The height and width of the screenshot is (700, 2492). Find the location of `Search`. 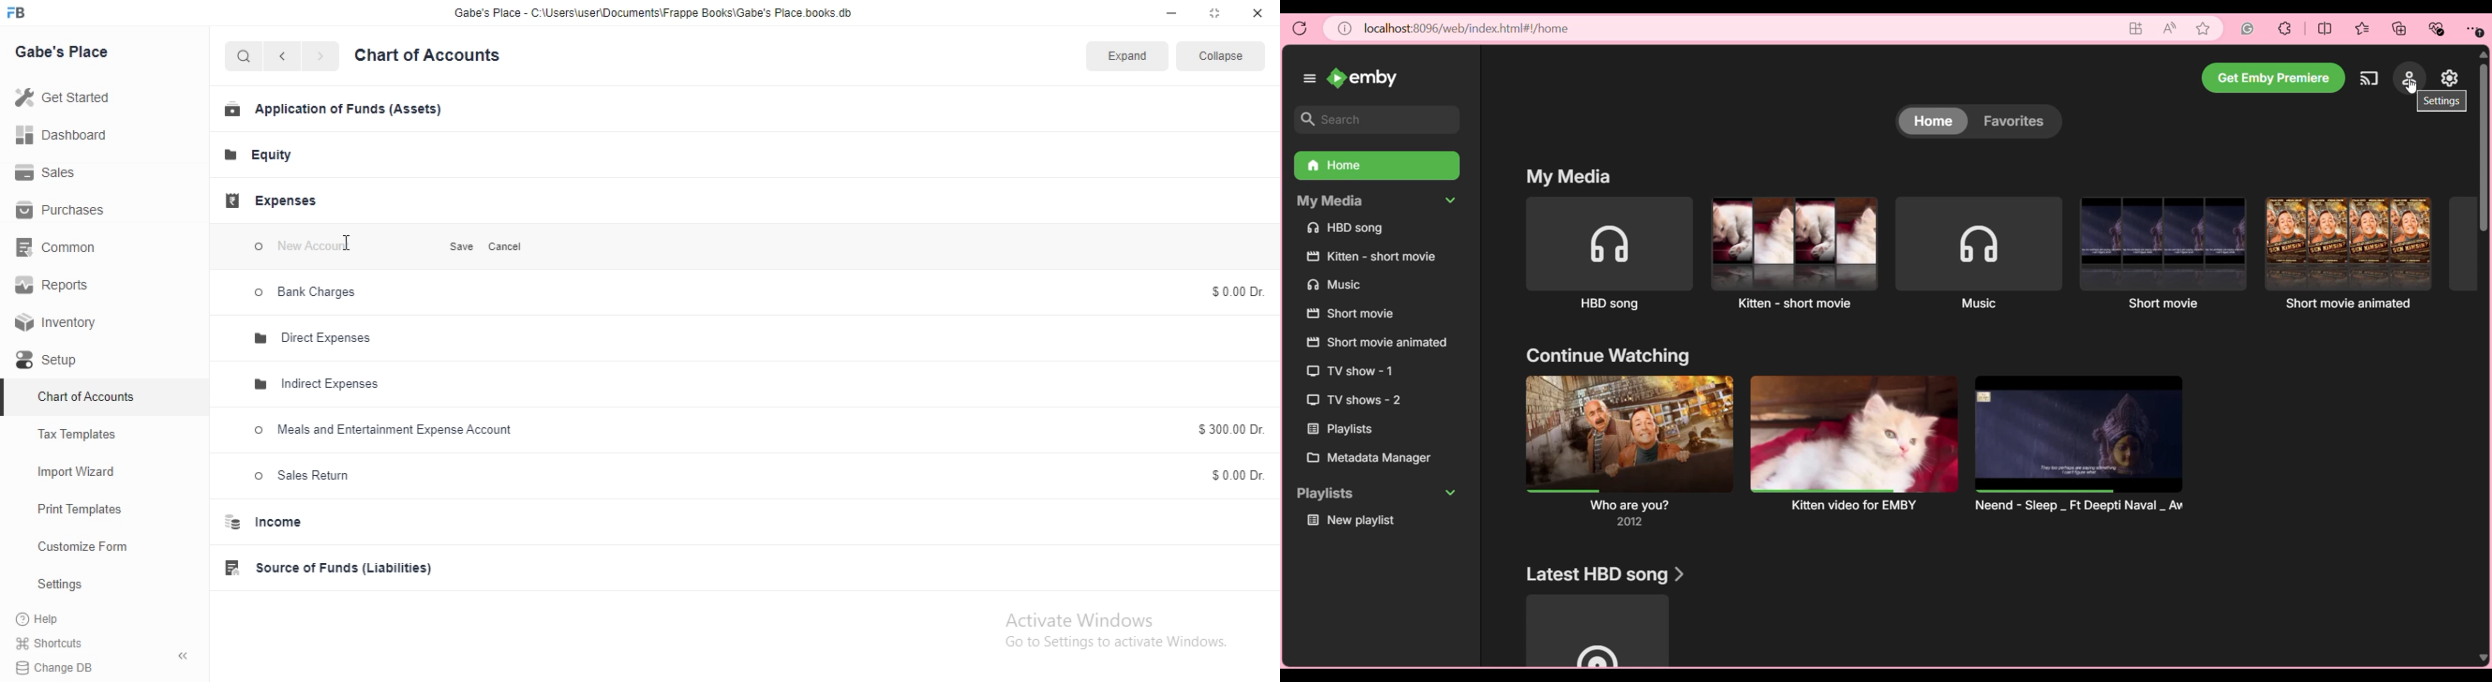

Search is located at coordinates (246, 57).